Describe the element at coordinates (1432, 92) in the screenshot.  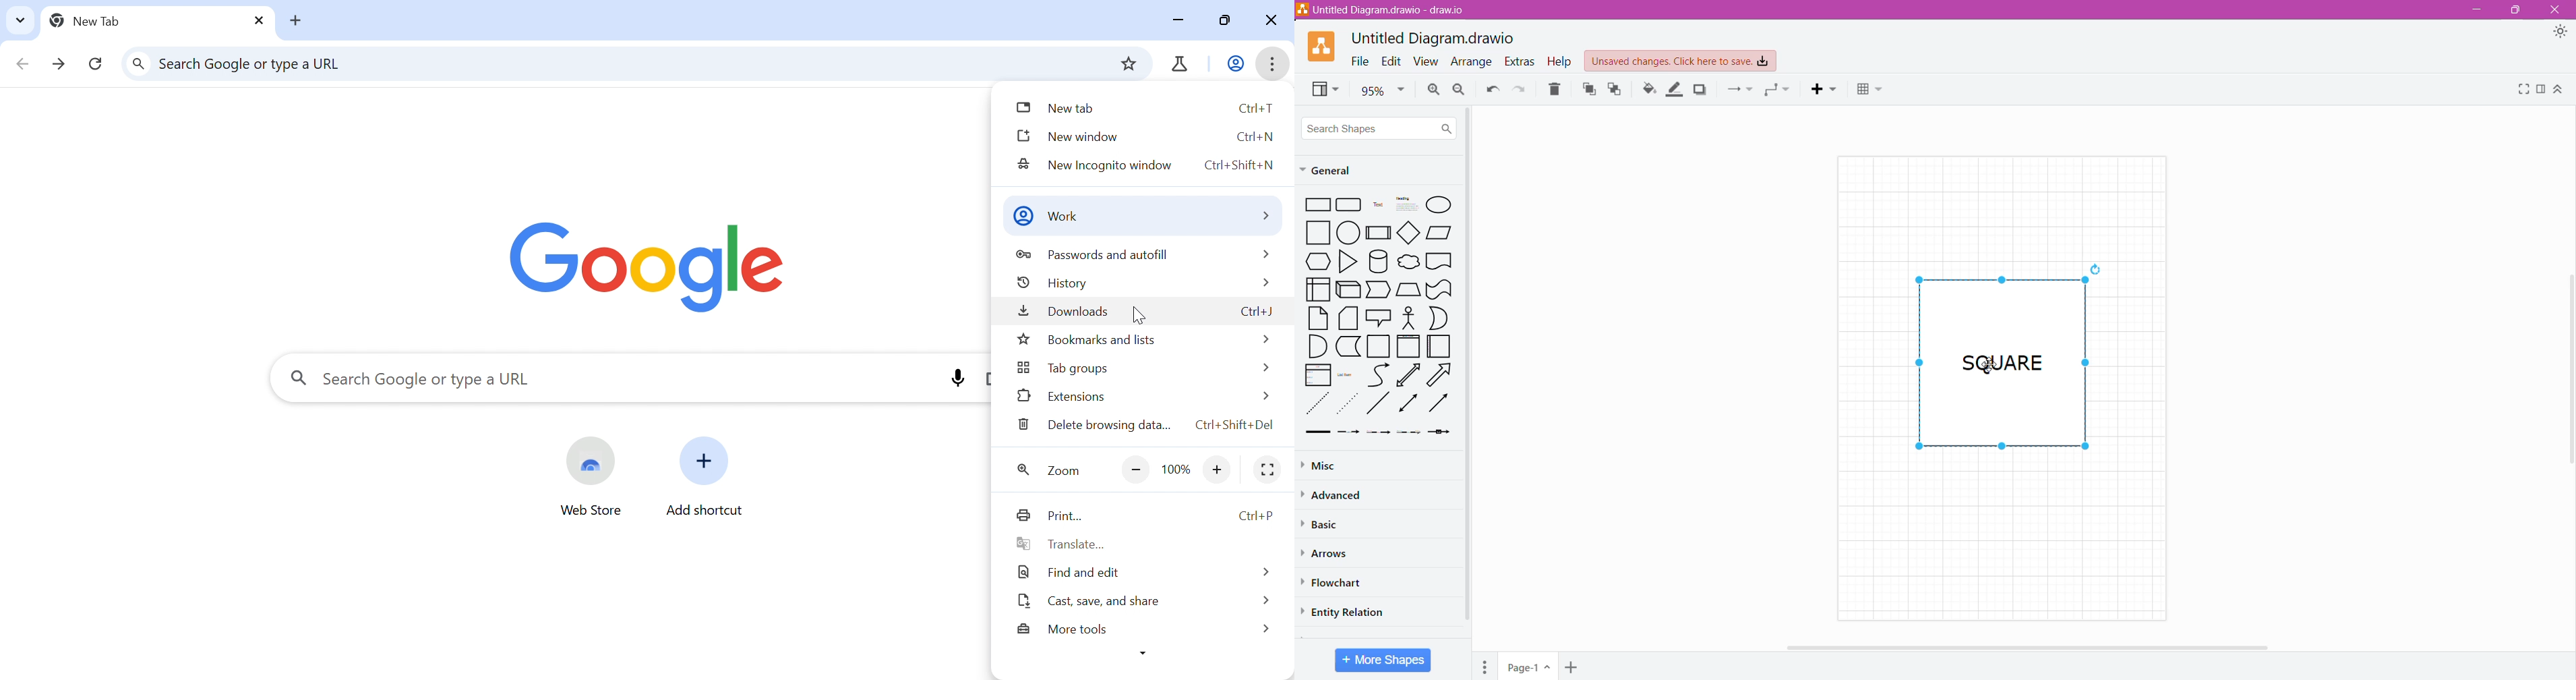
I see `Zoom In` at that location.